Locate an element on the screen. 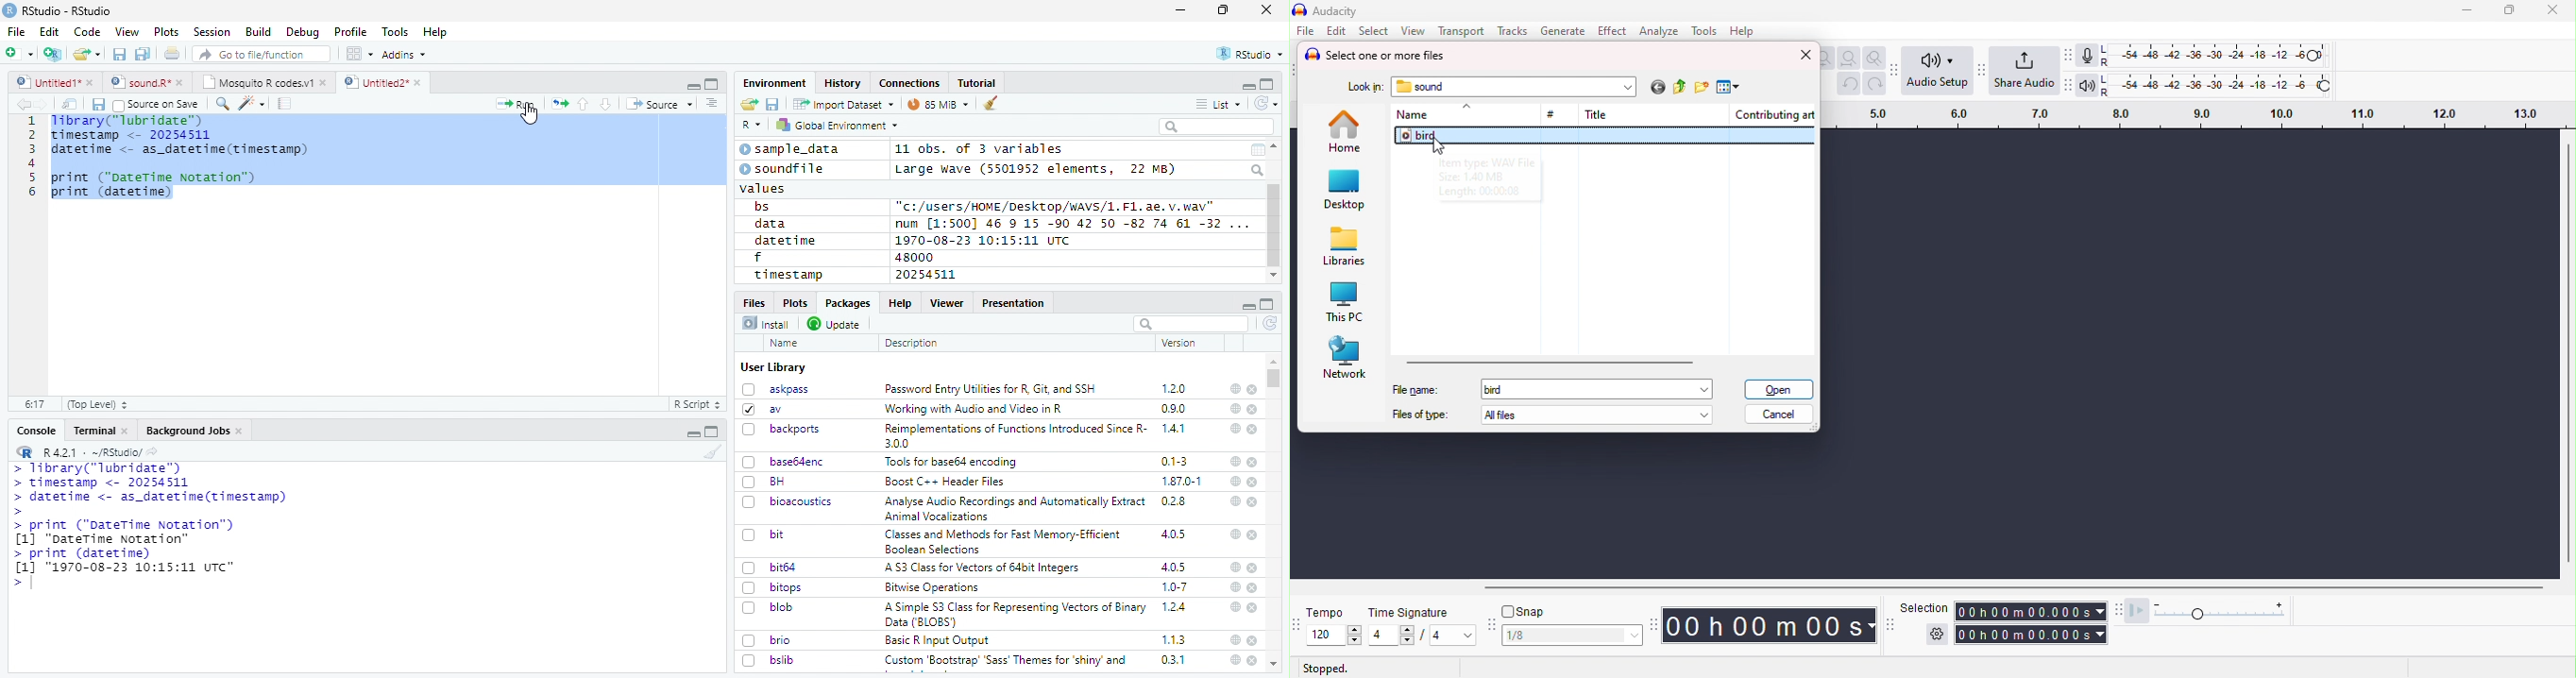 This screenshot has width=2576, height=700. Run the current line is located at coordinates (516, 104).